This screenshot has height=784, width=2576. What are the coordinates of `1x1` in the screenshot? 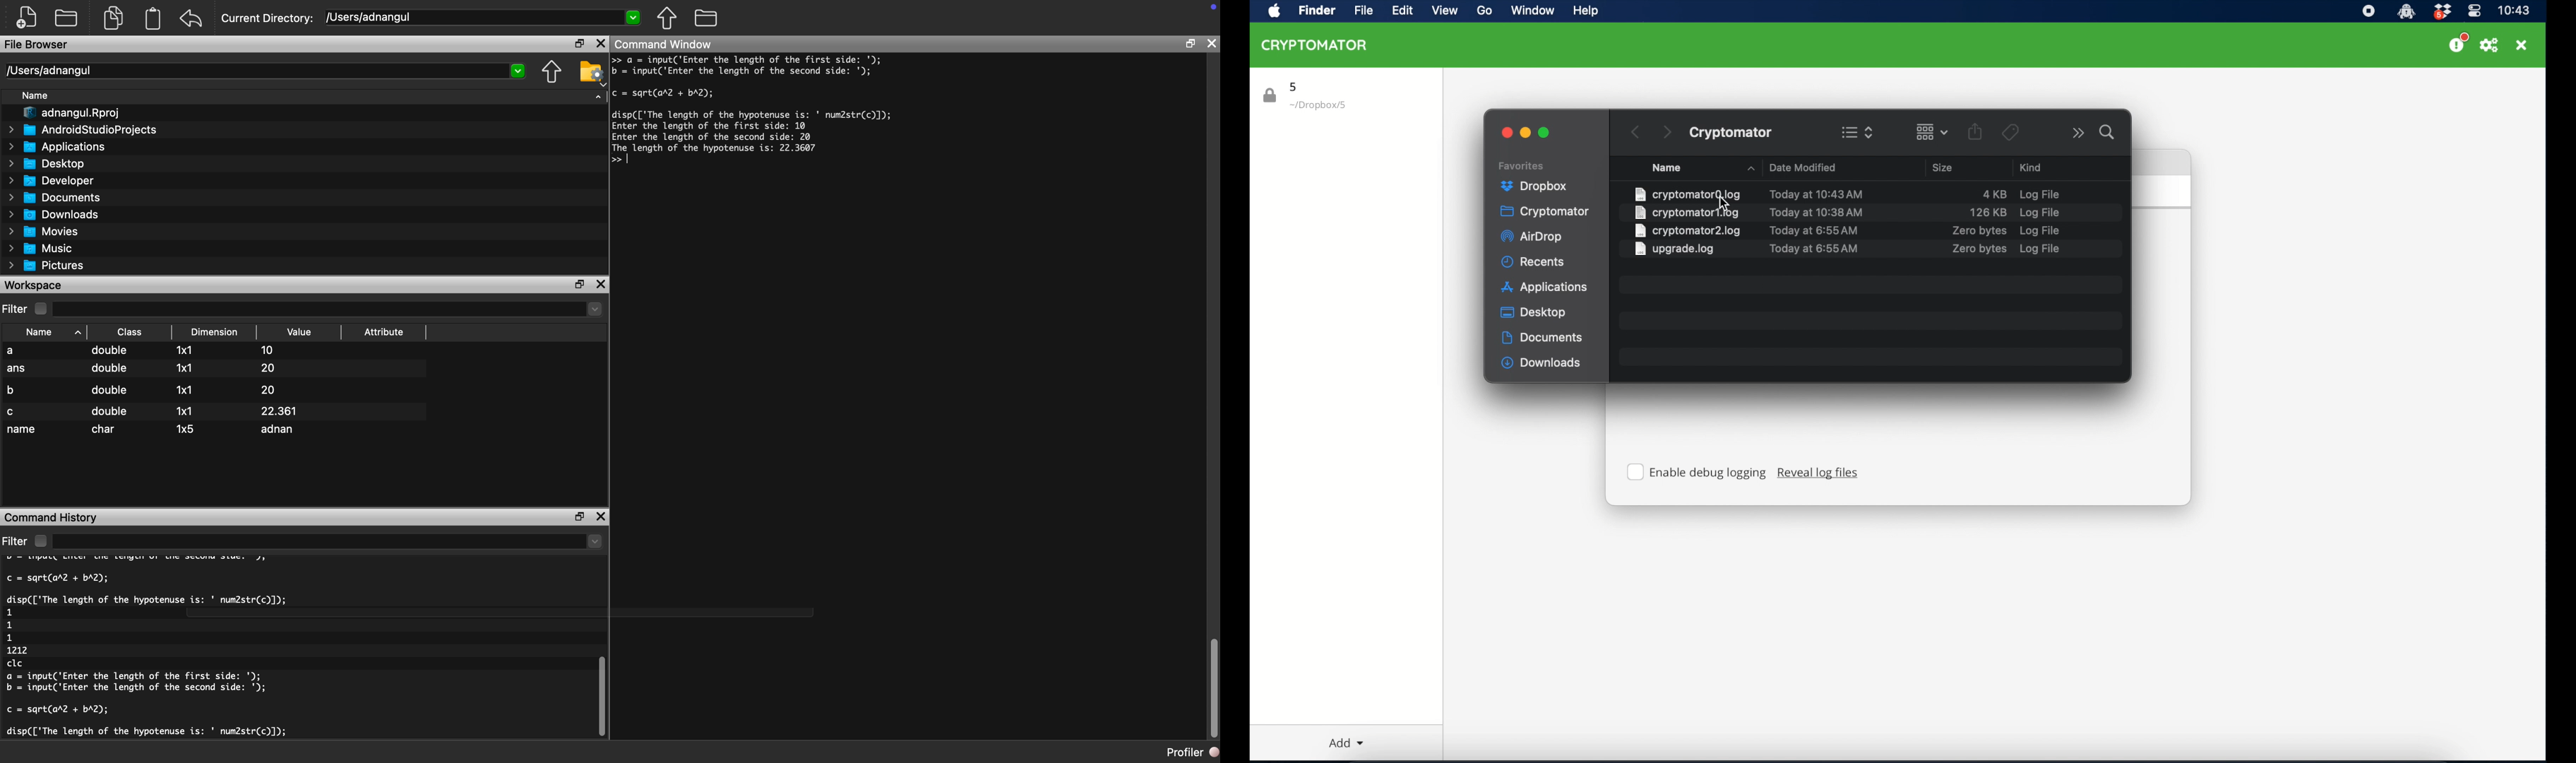 It's located at (188, 351).